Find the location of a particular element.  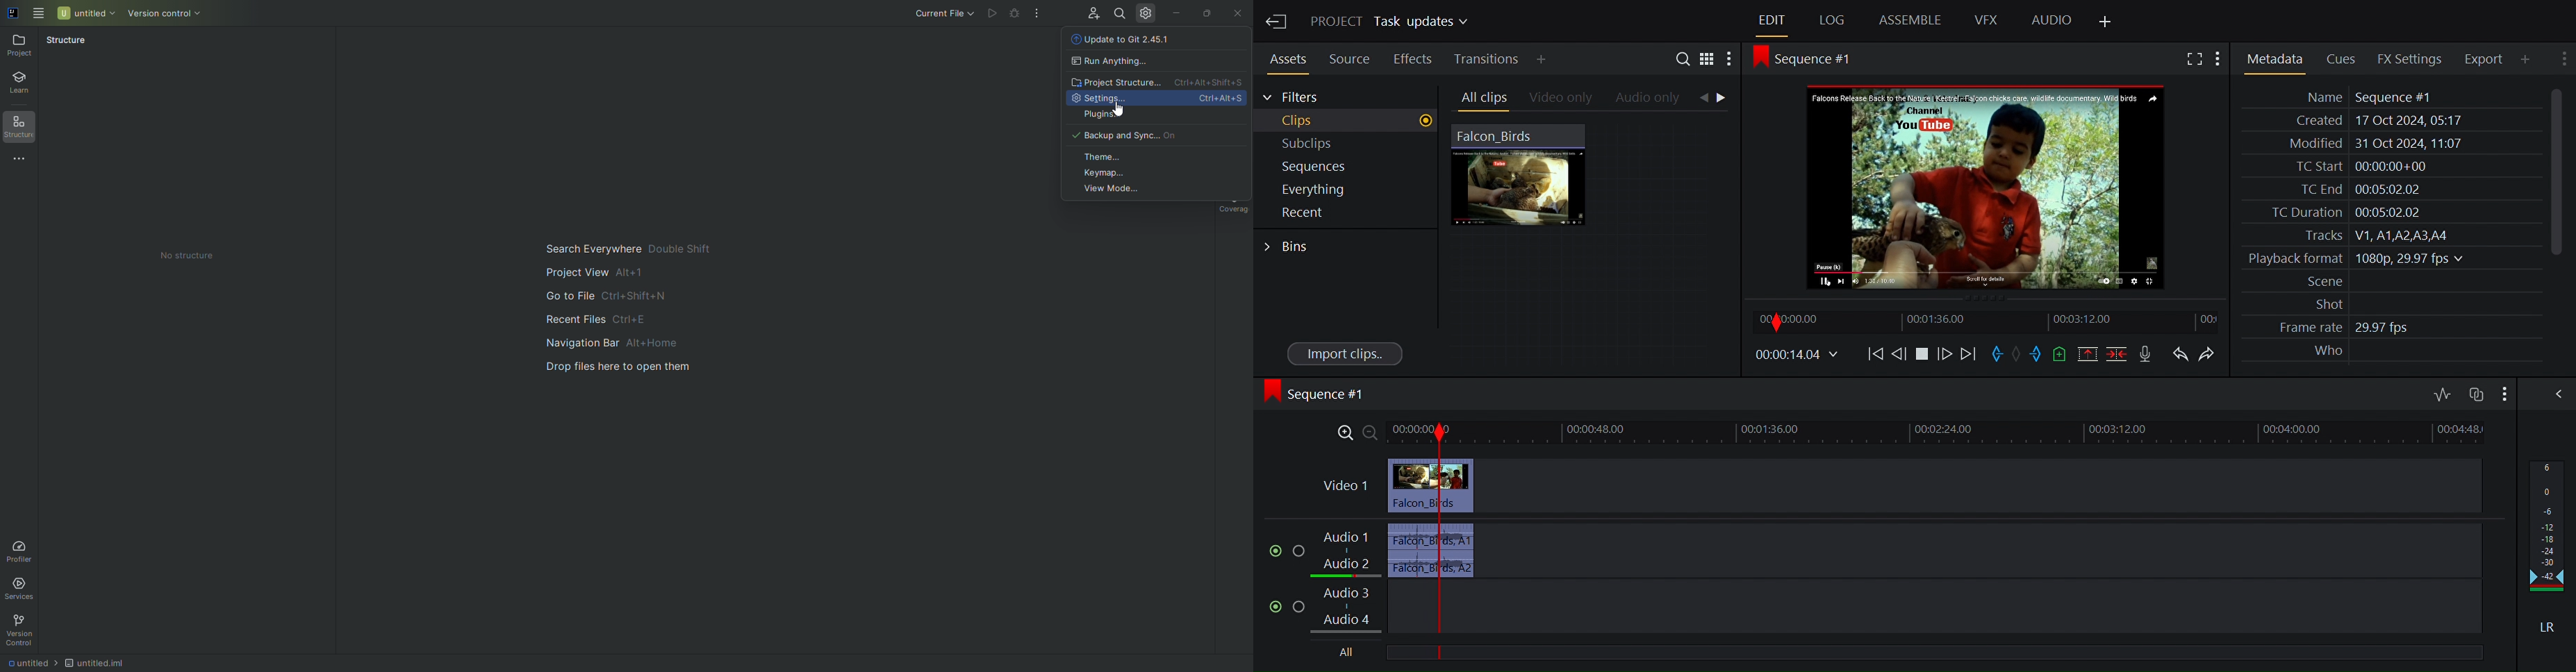

Everything is located at coordinates (1337, 190).